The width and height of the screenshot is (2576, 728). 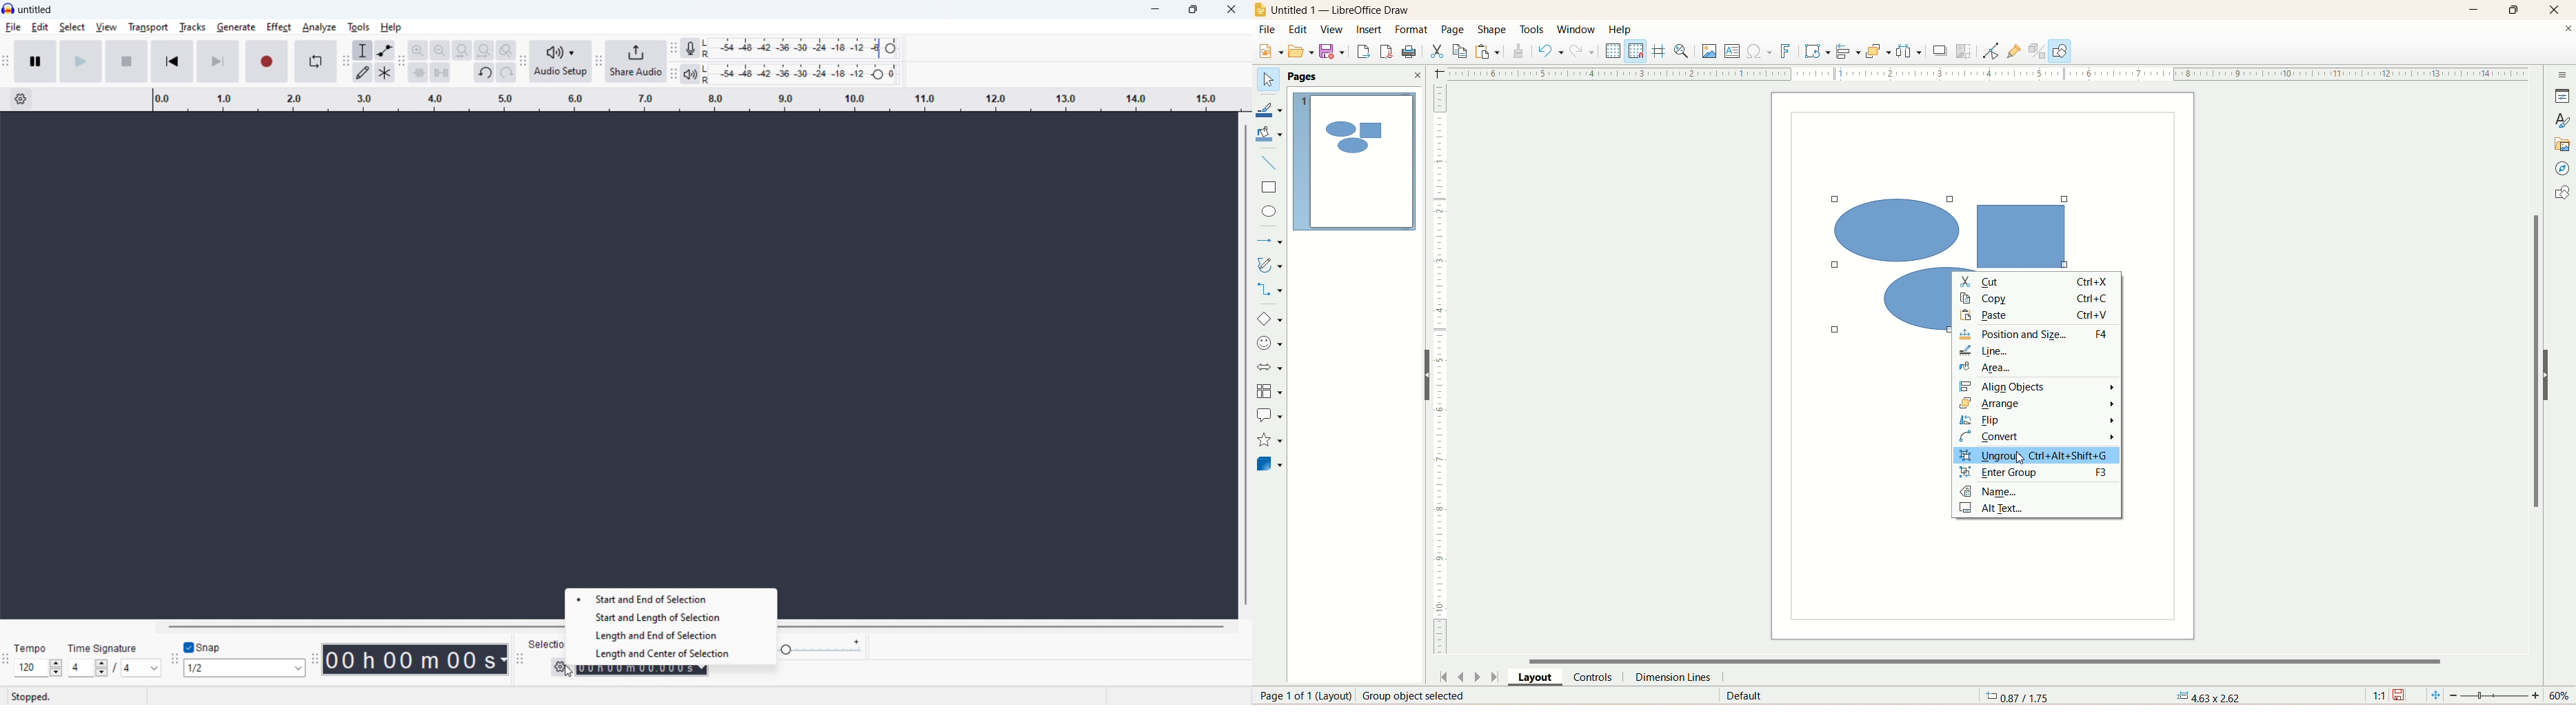 I want to click on insert image, so click(x=1711, y=52).